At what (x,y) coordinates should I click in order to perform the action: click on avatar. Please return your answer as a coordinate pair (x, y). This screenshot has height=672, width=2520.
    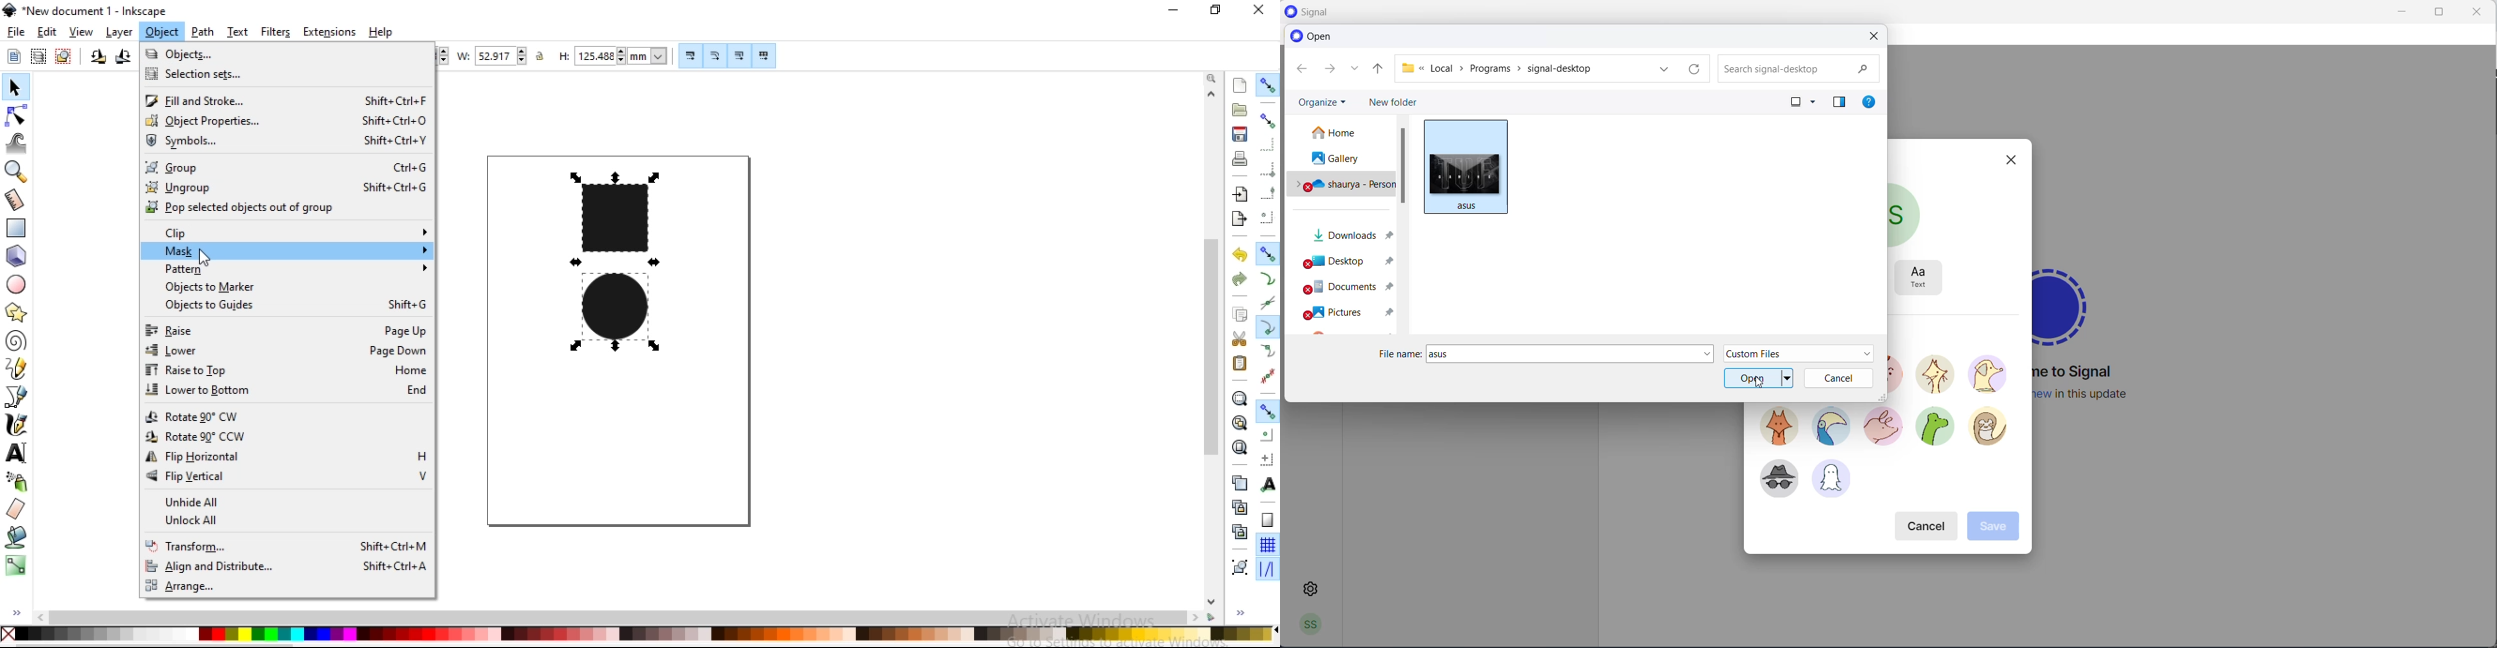
    Looking at the image, I should click on (1994, 374).